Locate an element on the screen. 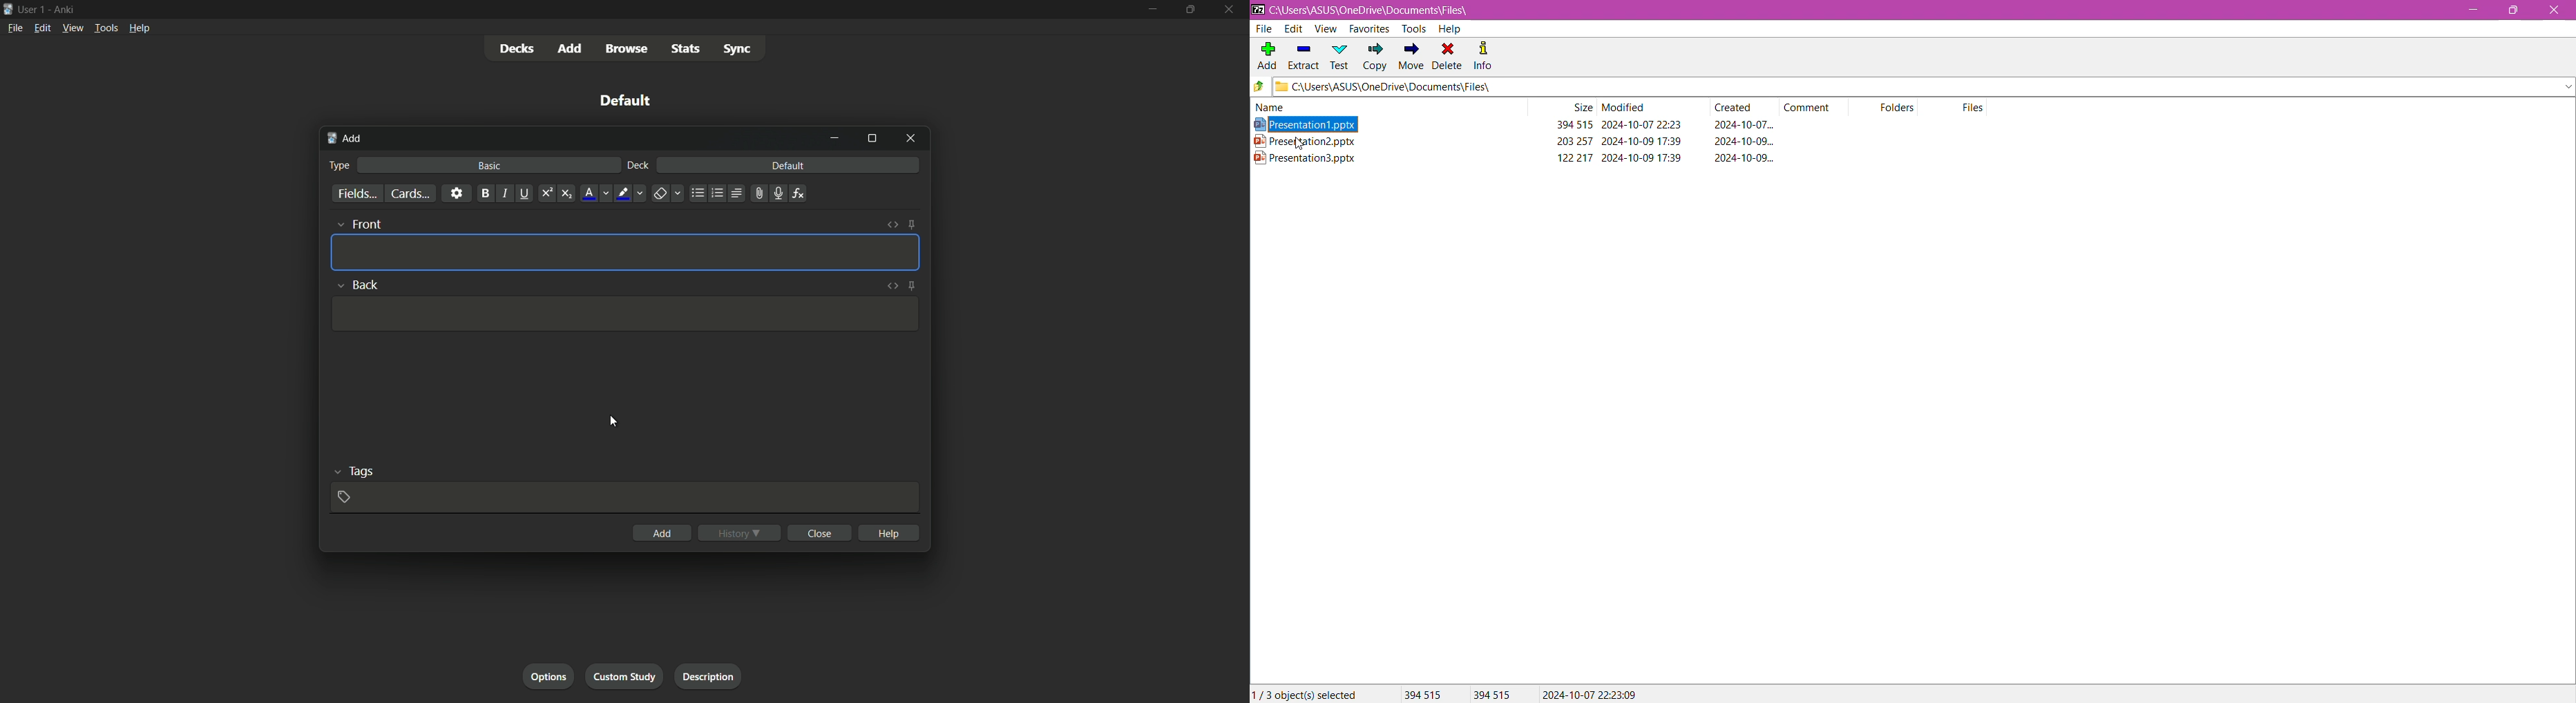 This screenshot has height=728, width=2576. alignment is located at coordinates (738, 193).